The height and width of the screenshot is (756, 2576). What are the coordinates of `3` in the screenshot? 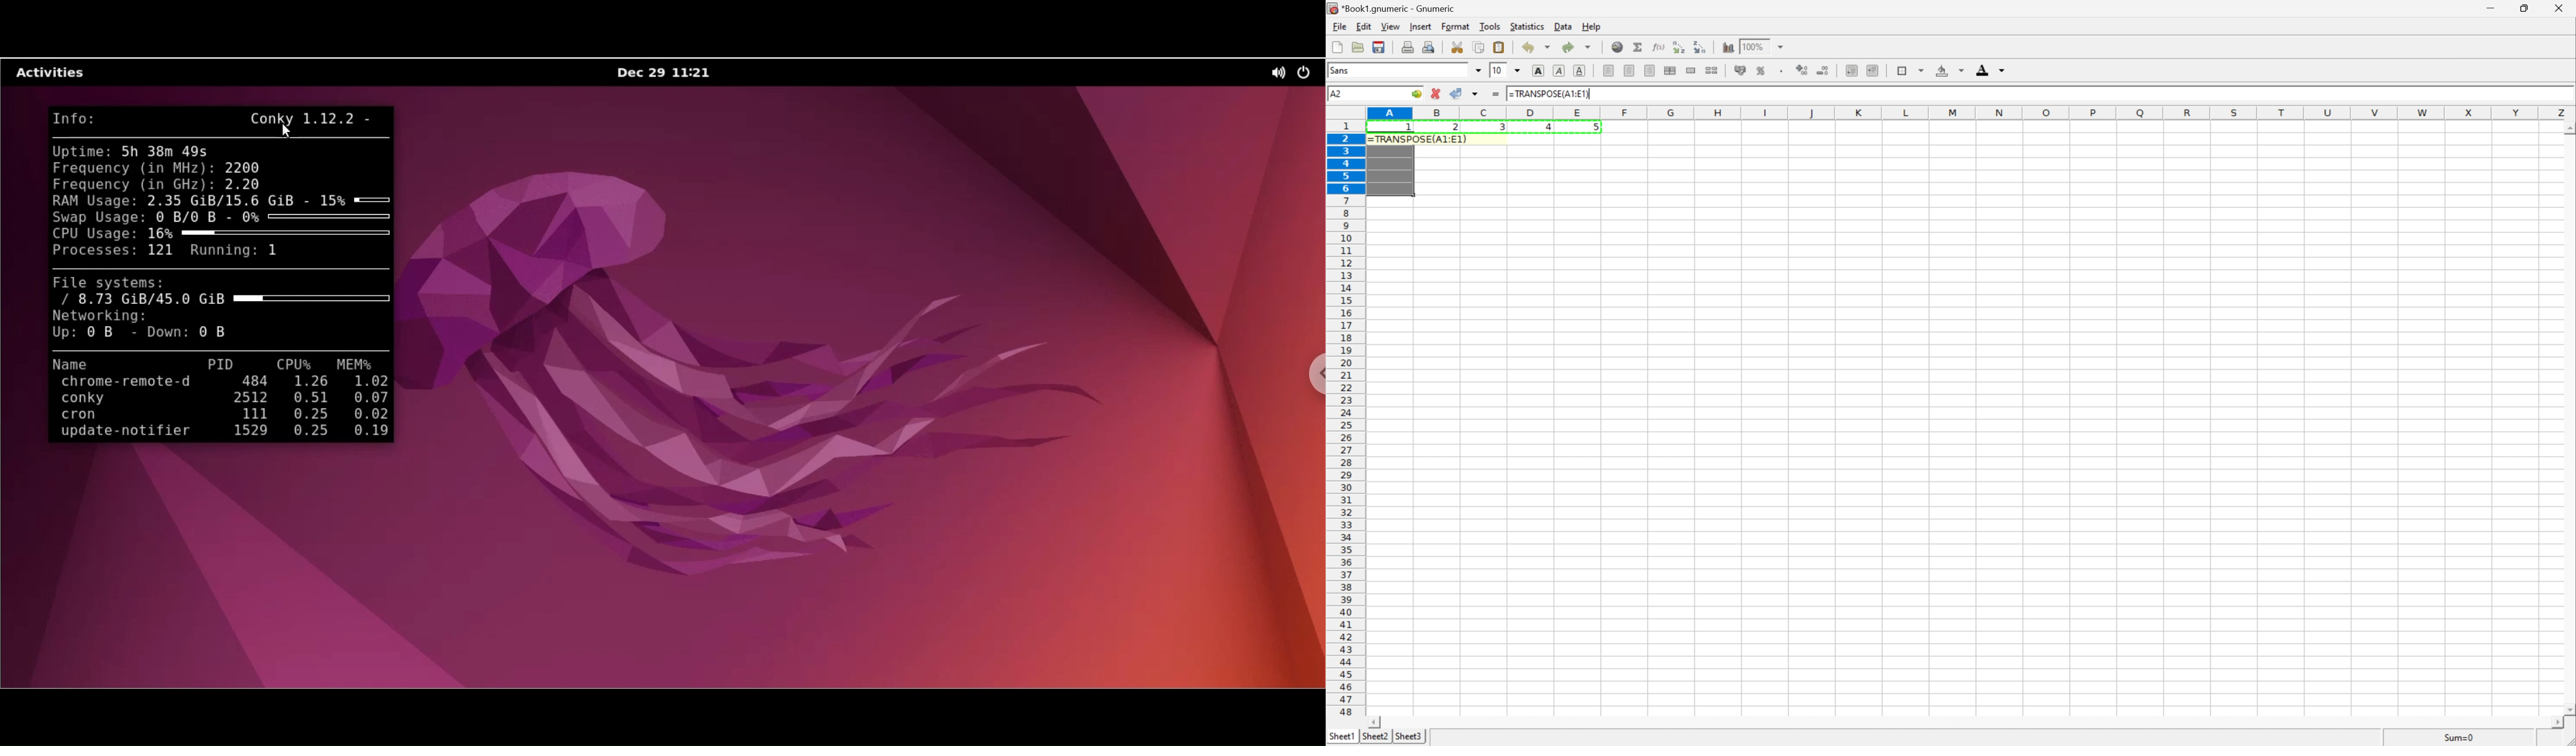 It's located at (1502, 129).